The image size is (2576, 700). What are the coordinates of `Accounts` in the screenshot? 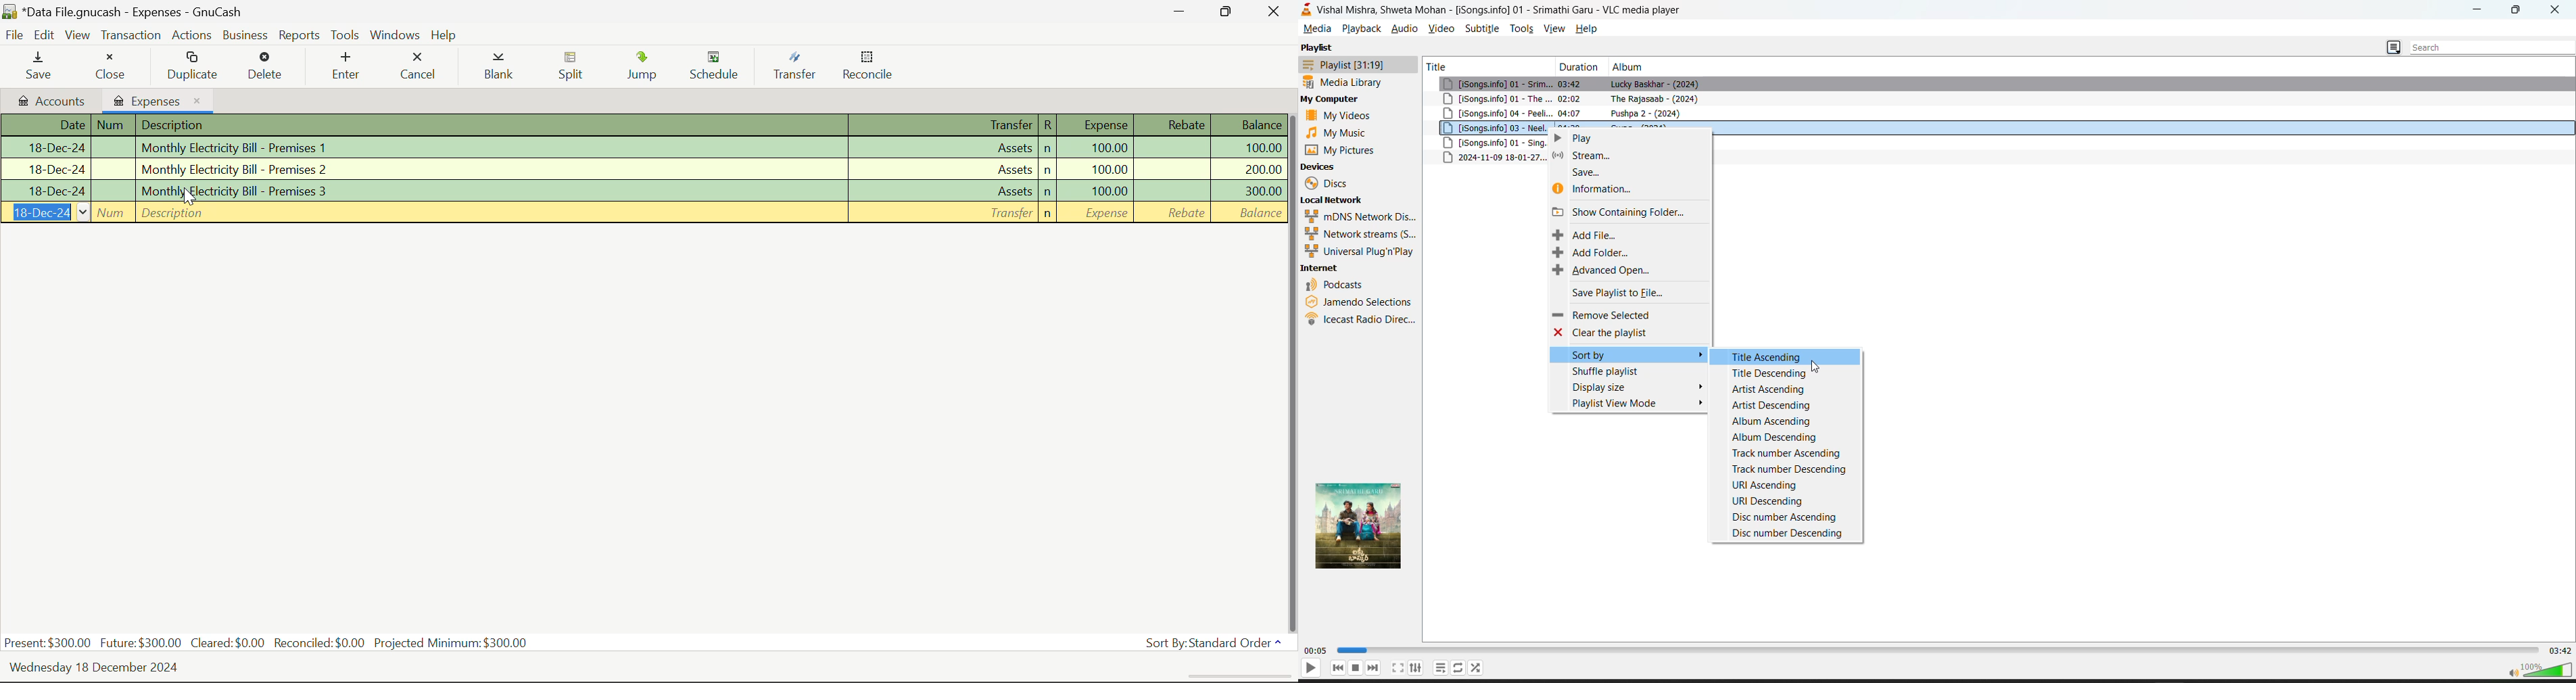 It's located at (49, 101).